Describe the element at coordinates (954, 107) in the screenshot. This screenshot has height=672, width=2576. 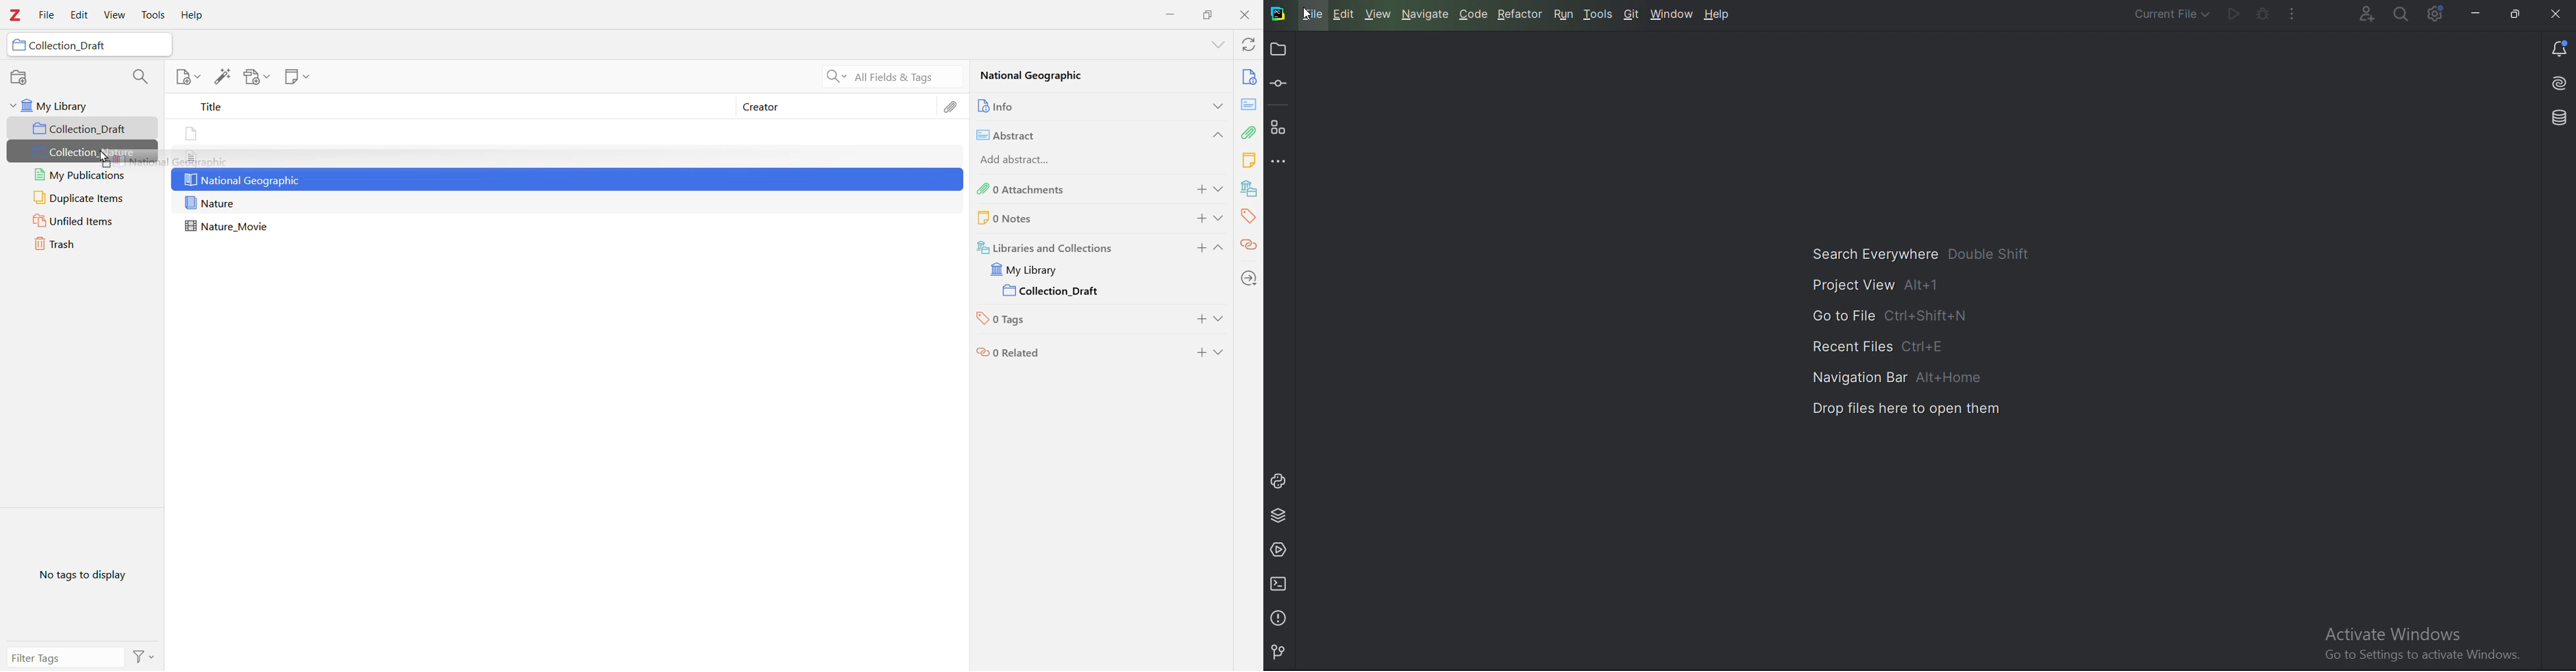
I see `Attachments` at that location.